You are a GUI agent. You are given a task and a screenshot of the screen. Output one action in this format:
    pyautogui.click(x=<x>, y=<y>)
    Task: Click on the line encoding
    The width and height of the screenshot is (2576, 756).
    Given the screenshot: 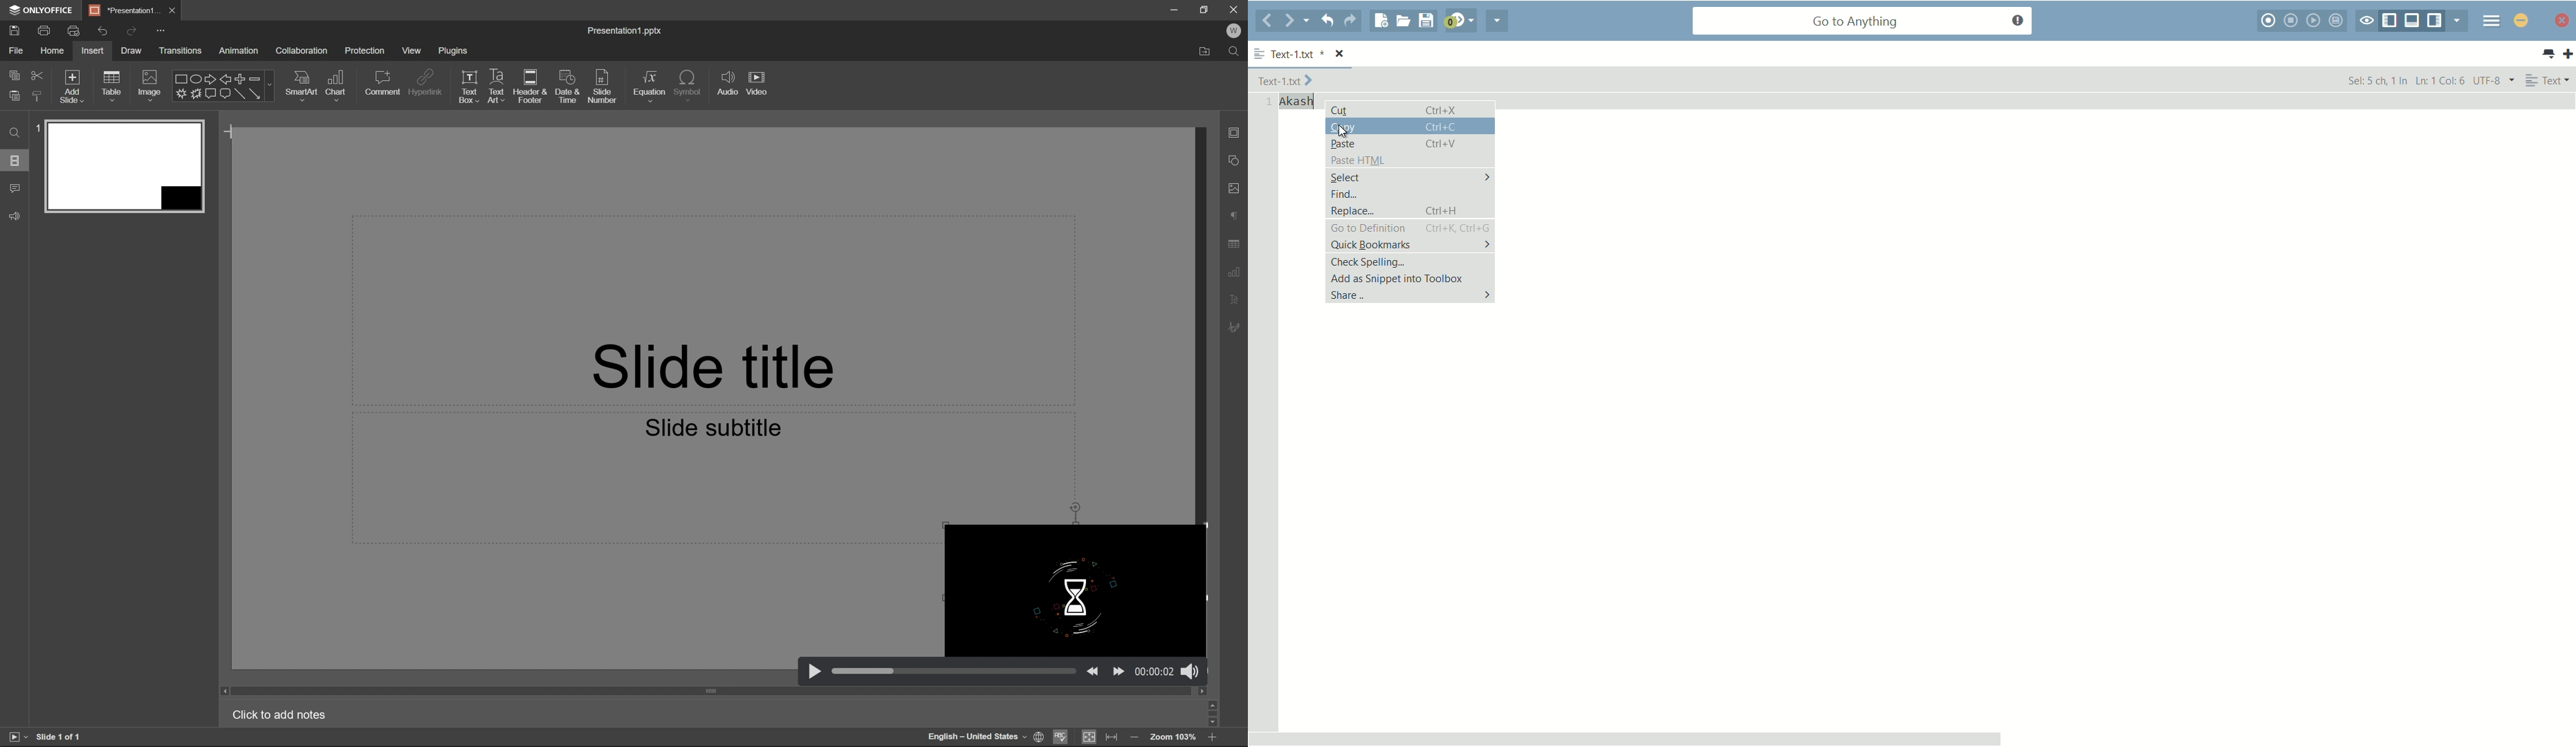 What is the action you would take?
    pyautogui.click(x=2494, y=80)
    